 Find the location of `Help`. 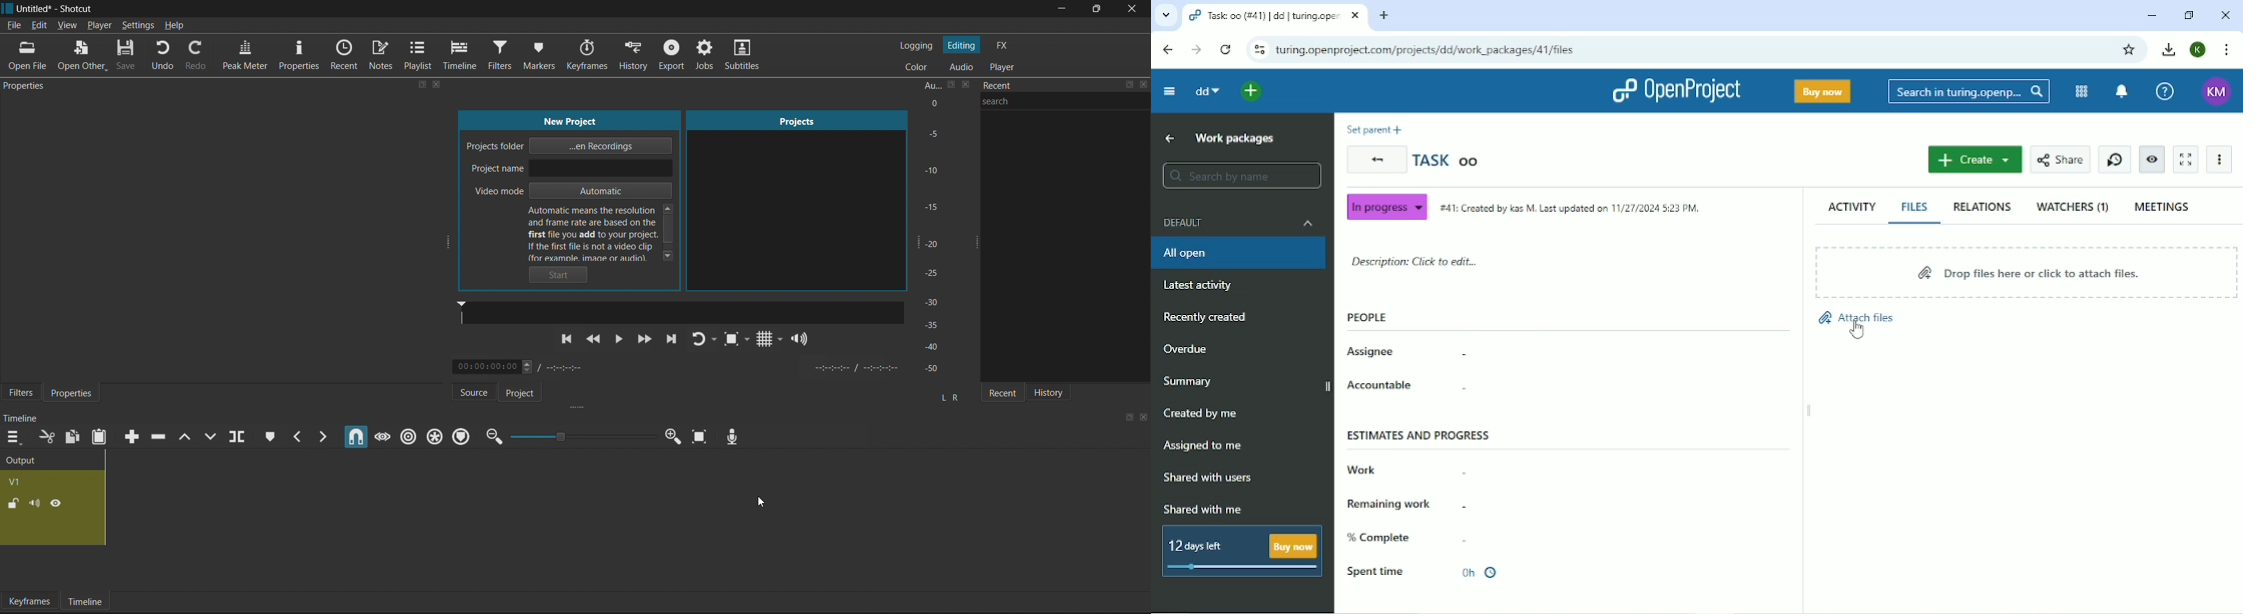

Help is located at coordinates (175, 27).